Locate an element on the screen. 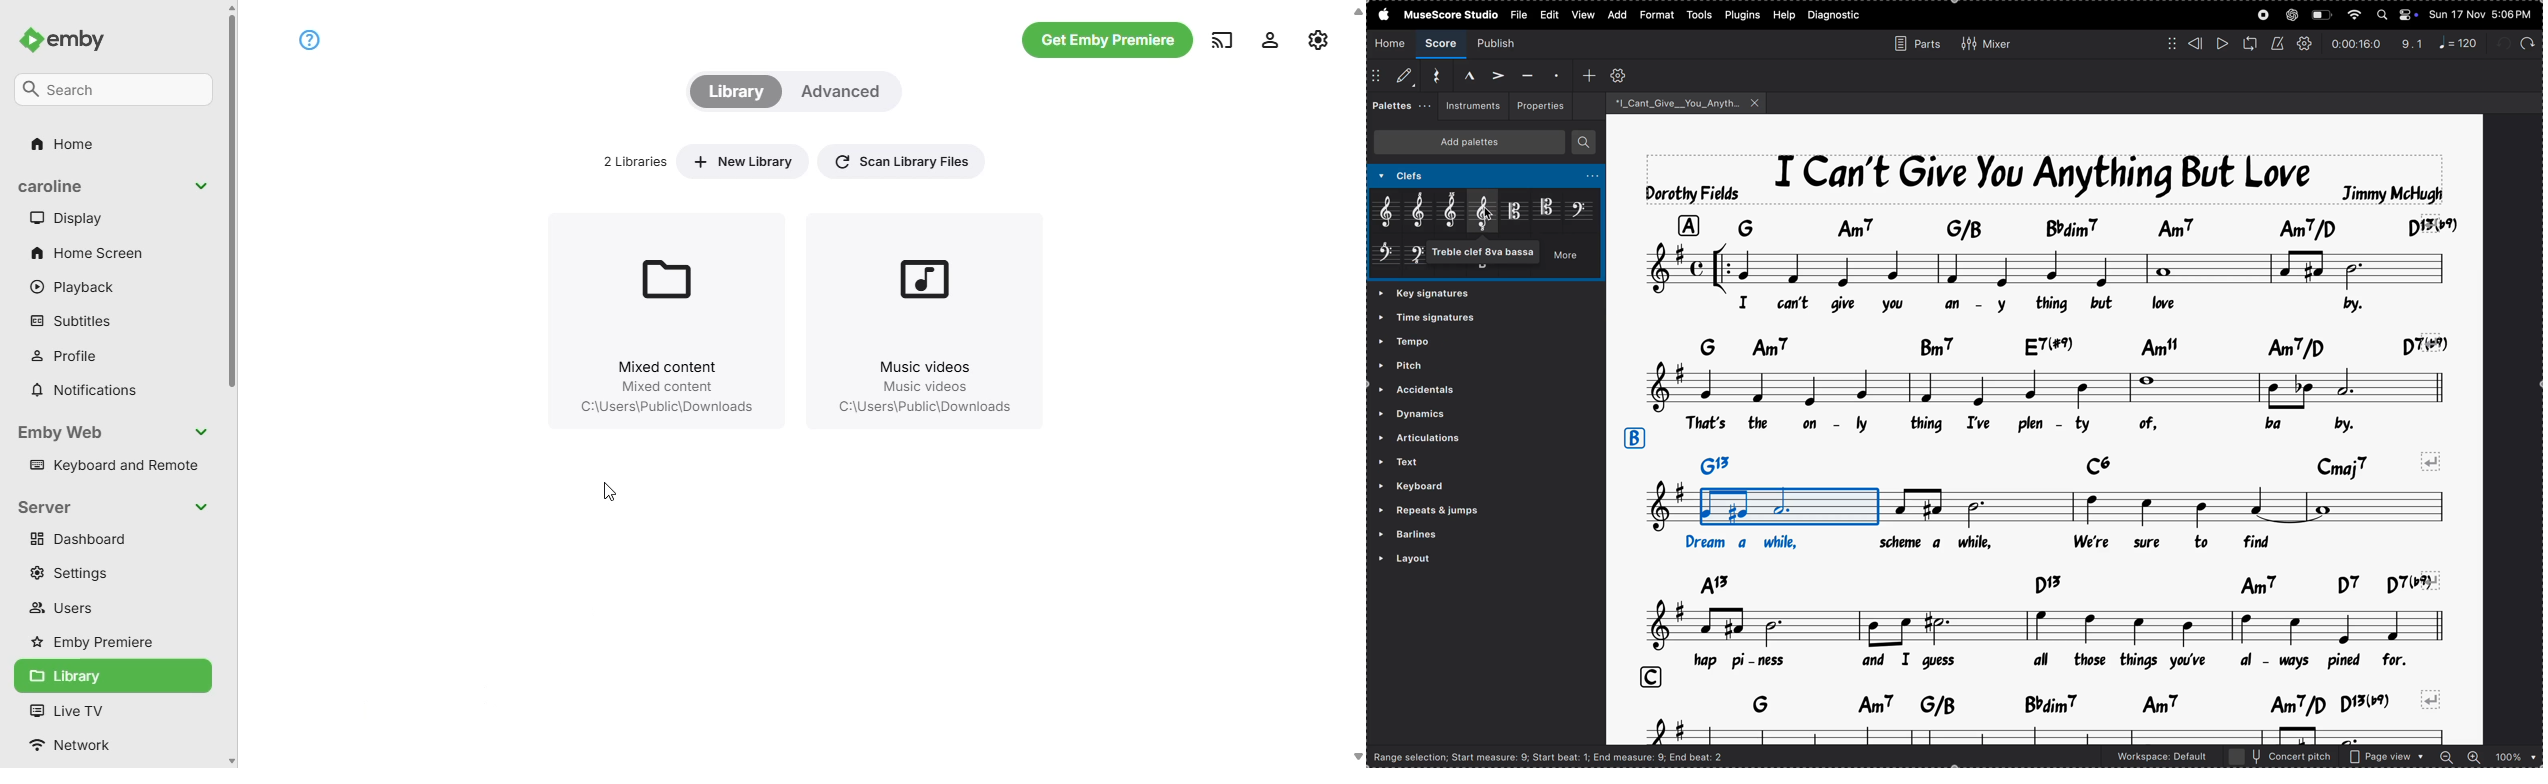 This screenshot has width=2548, height=784. tools is located at coordinates (1701, 14).